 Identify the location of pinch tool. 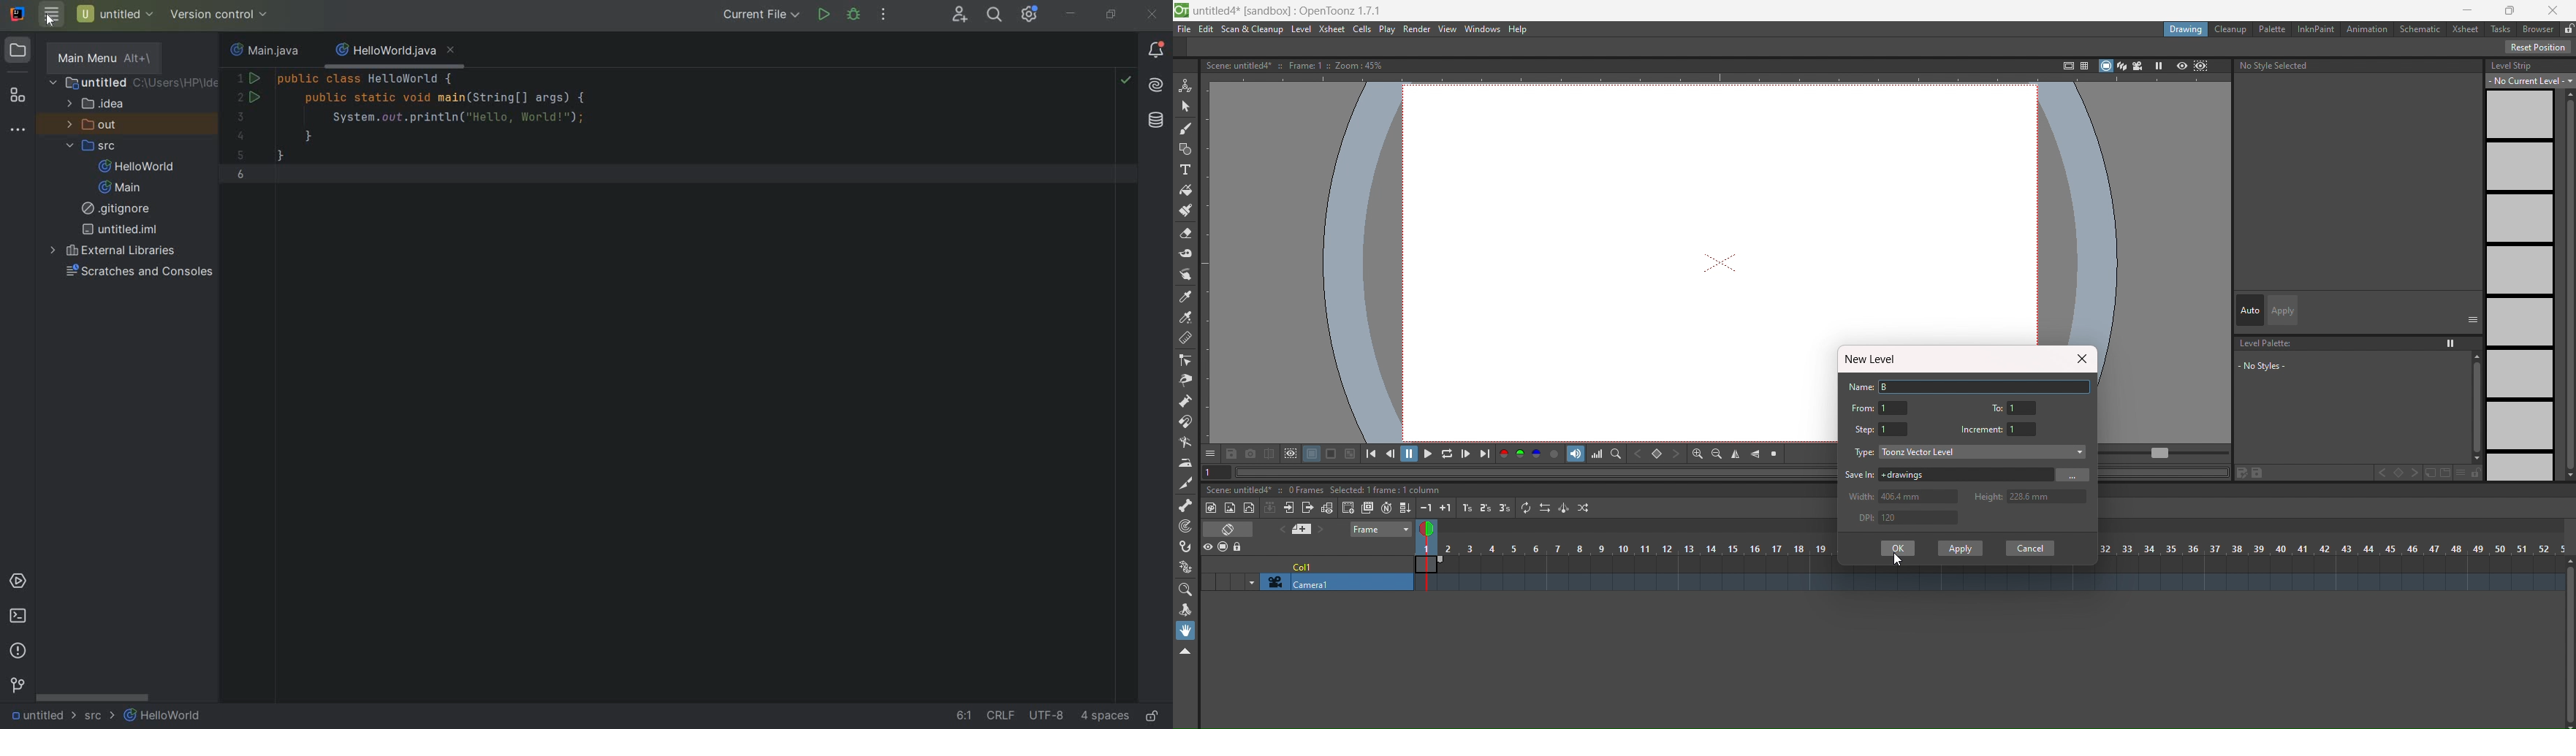
(1185, 381).